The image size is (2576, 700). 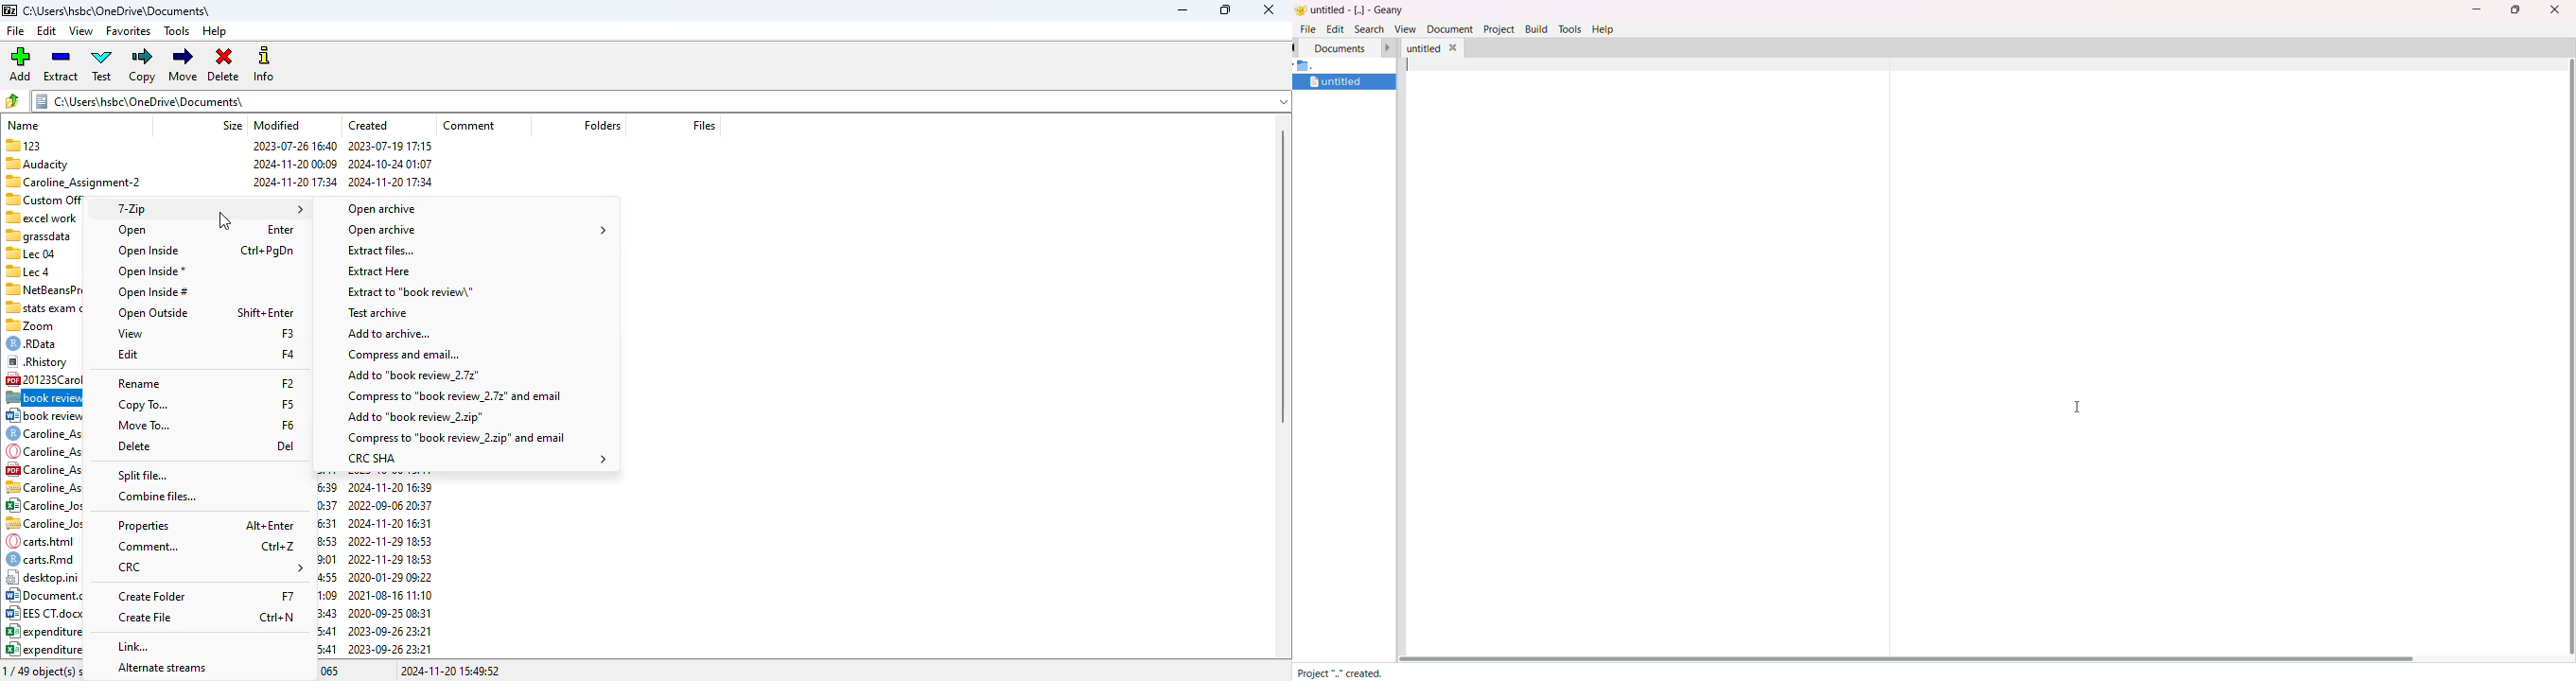 What do you see at coordinates (139, 384) in the screenshot?
I see `rename` at bounding box center [139, 384].